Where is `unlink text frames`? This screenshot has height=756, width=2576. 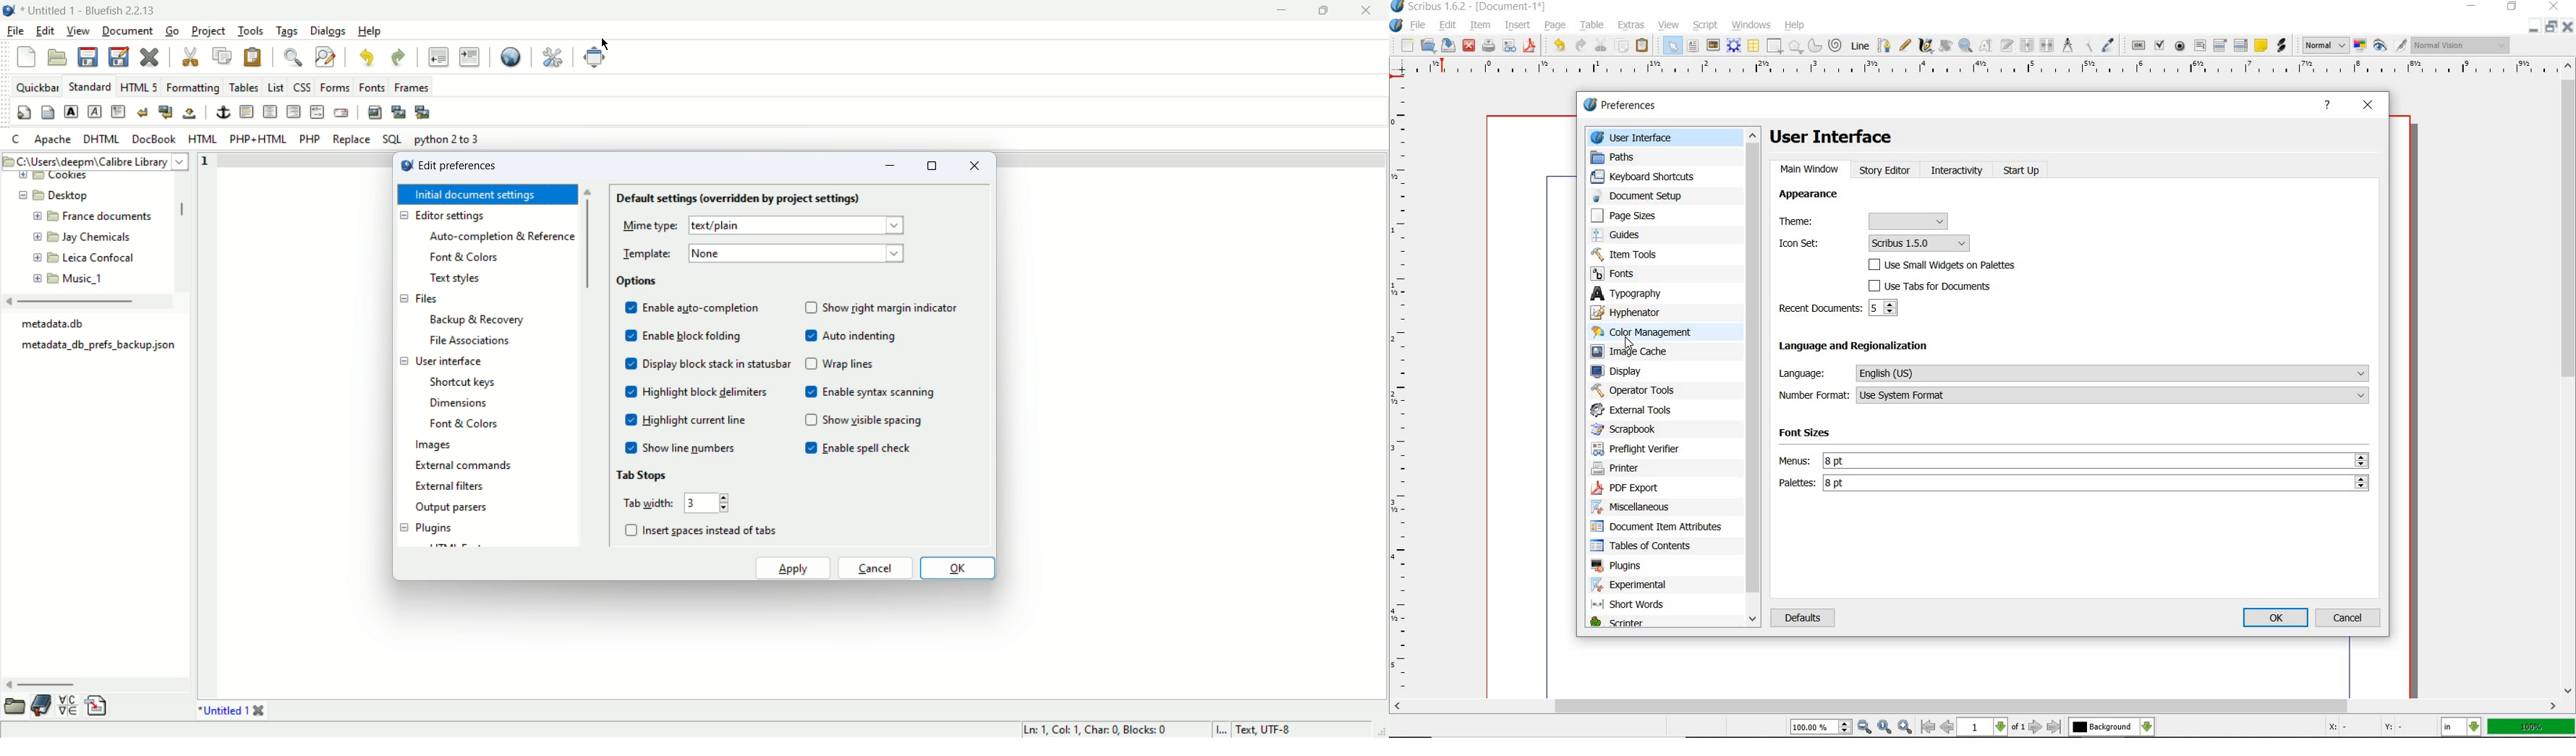
unlink text frames is located at coordinates (2046, 47).